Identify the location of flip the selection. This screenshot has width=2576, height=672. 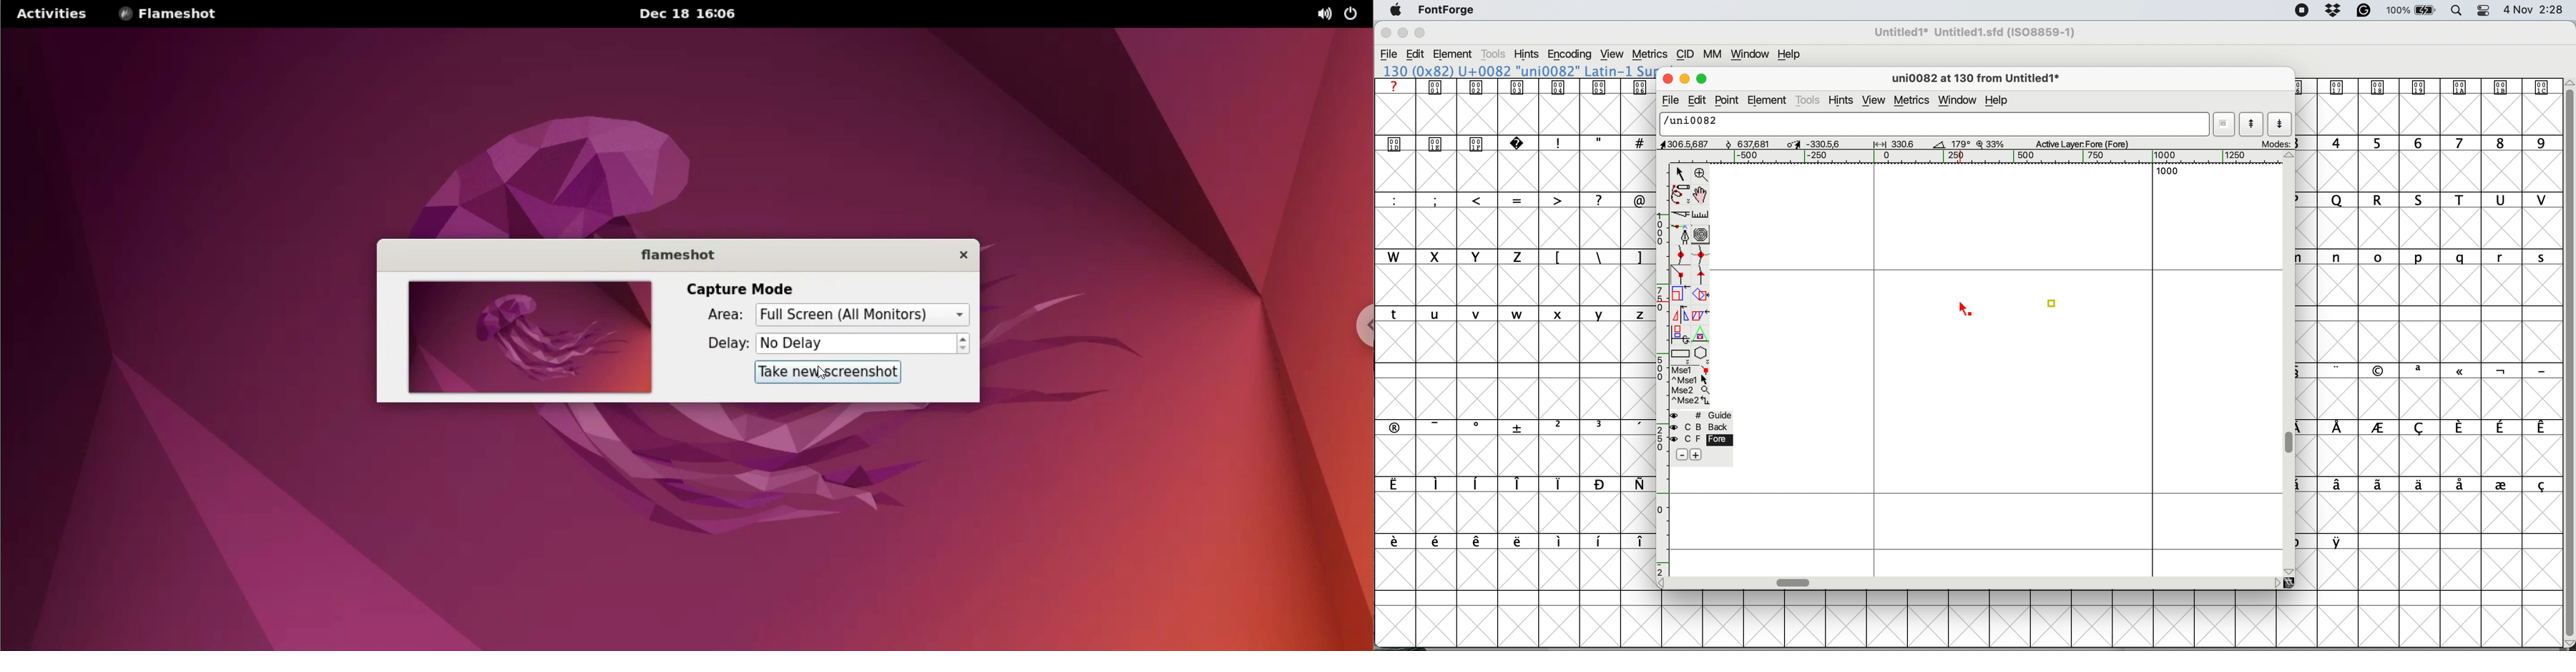
(1679, 315).